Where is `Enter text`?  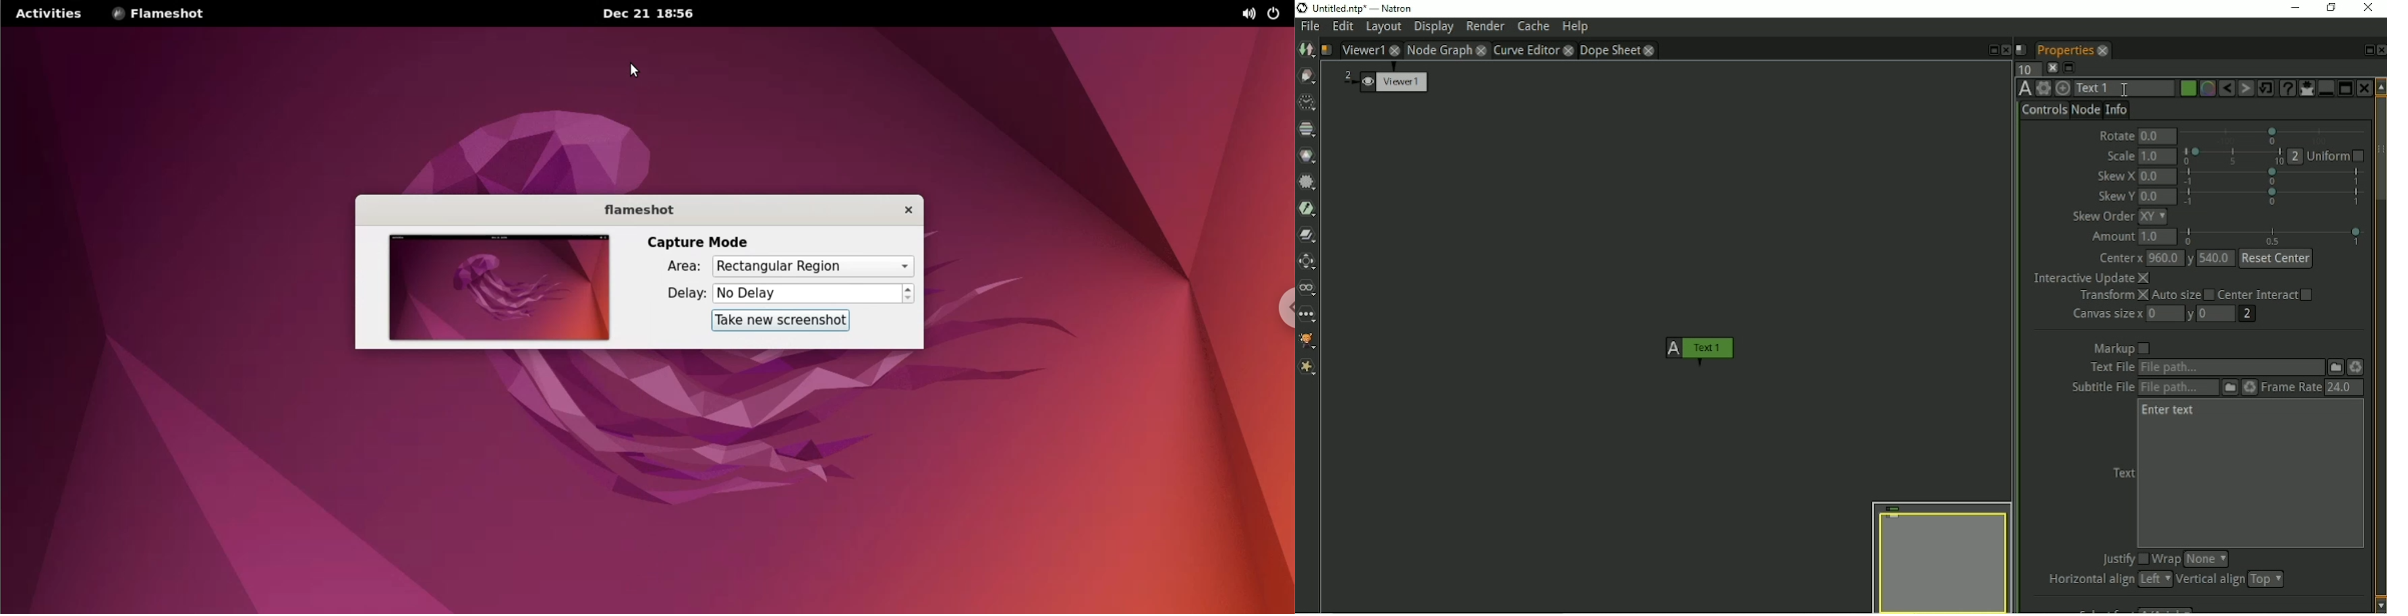
Enter text is located at coordinates (2170, 410).